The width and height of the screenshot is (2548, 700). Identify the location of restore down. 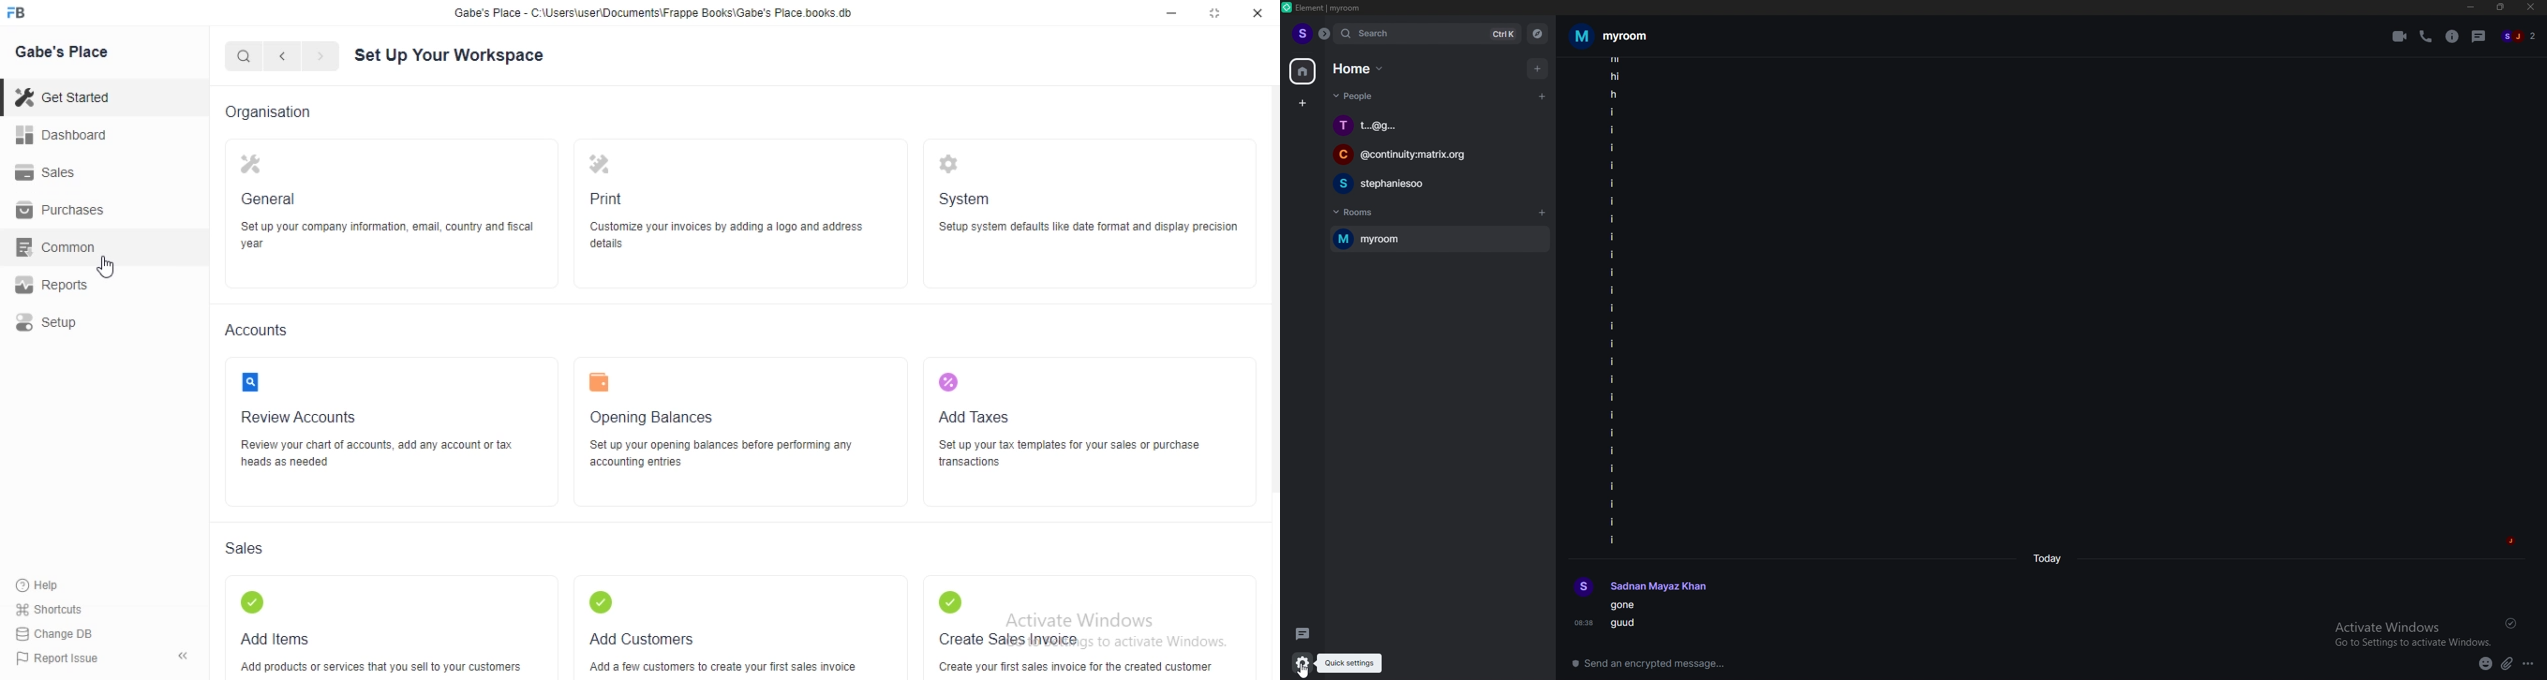
(1216, 15).